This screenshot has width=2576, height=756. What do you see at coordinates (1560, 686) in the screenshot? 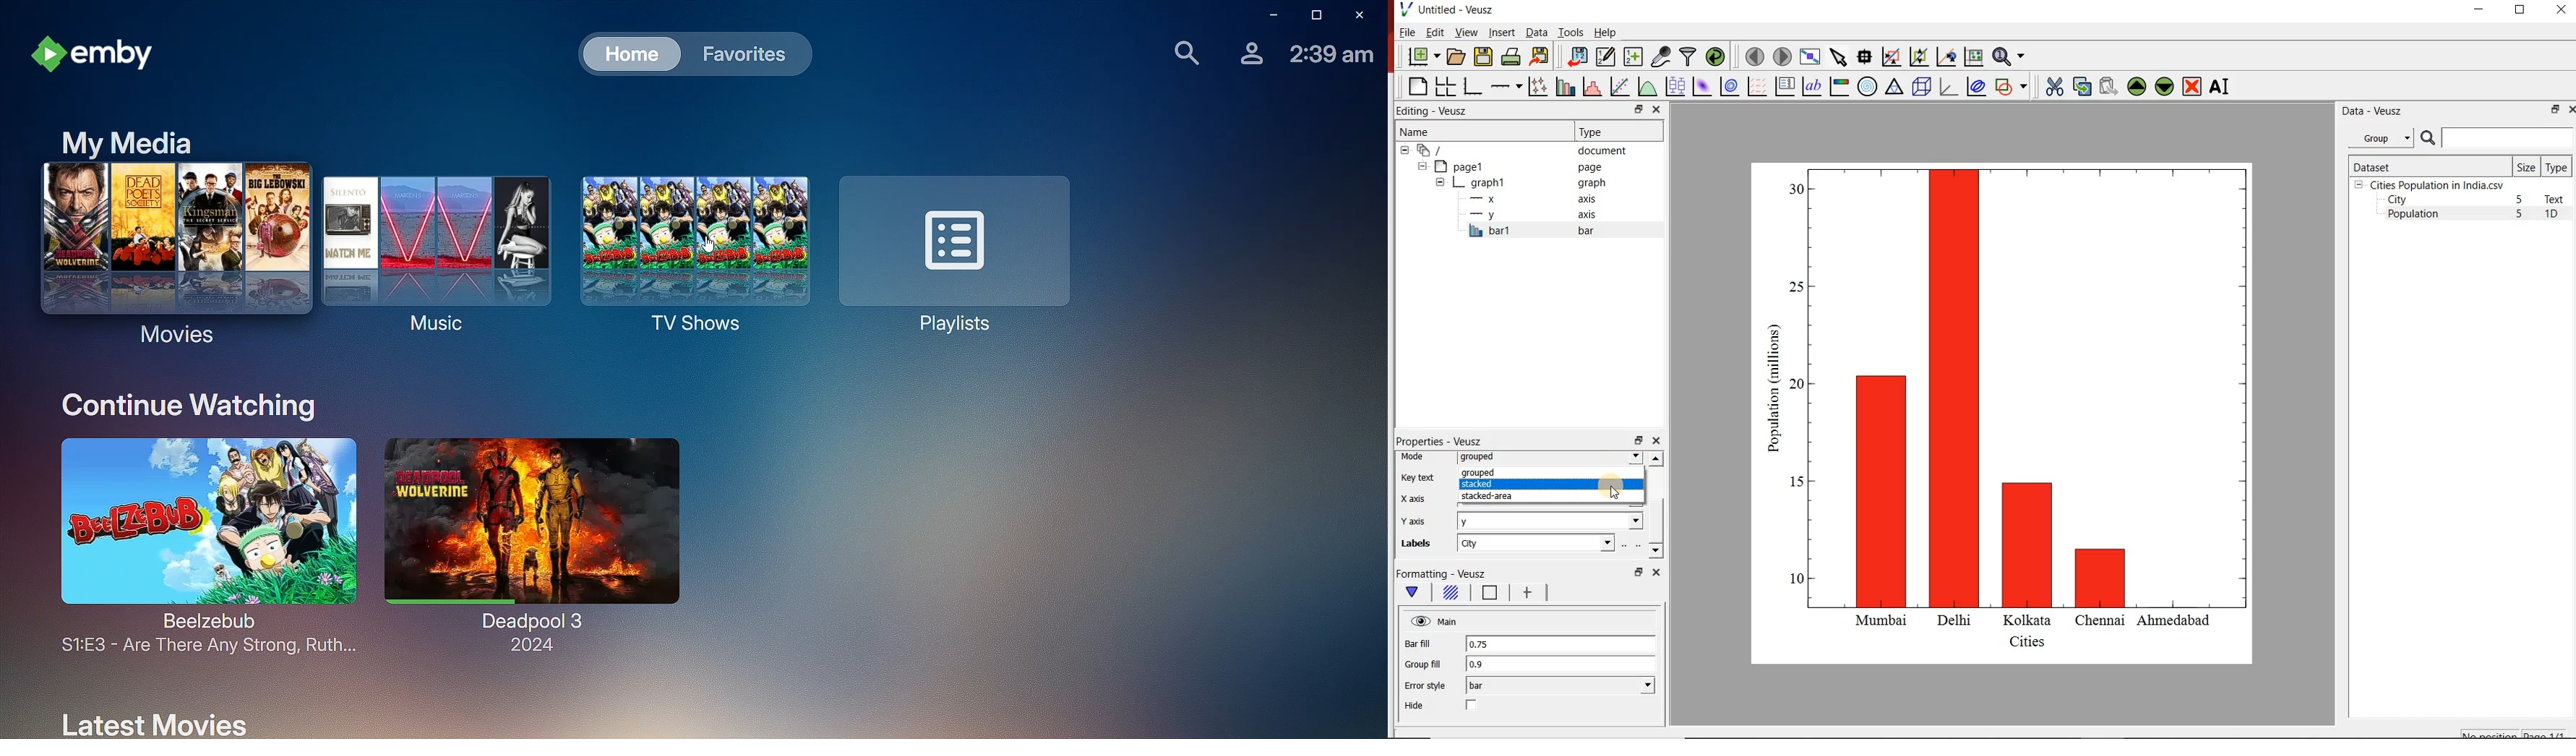
I see `bar` at bounding box center [1560, 686].